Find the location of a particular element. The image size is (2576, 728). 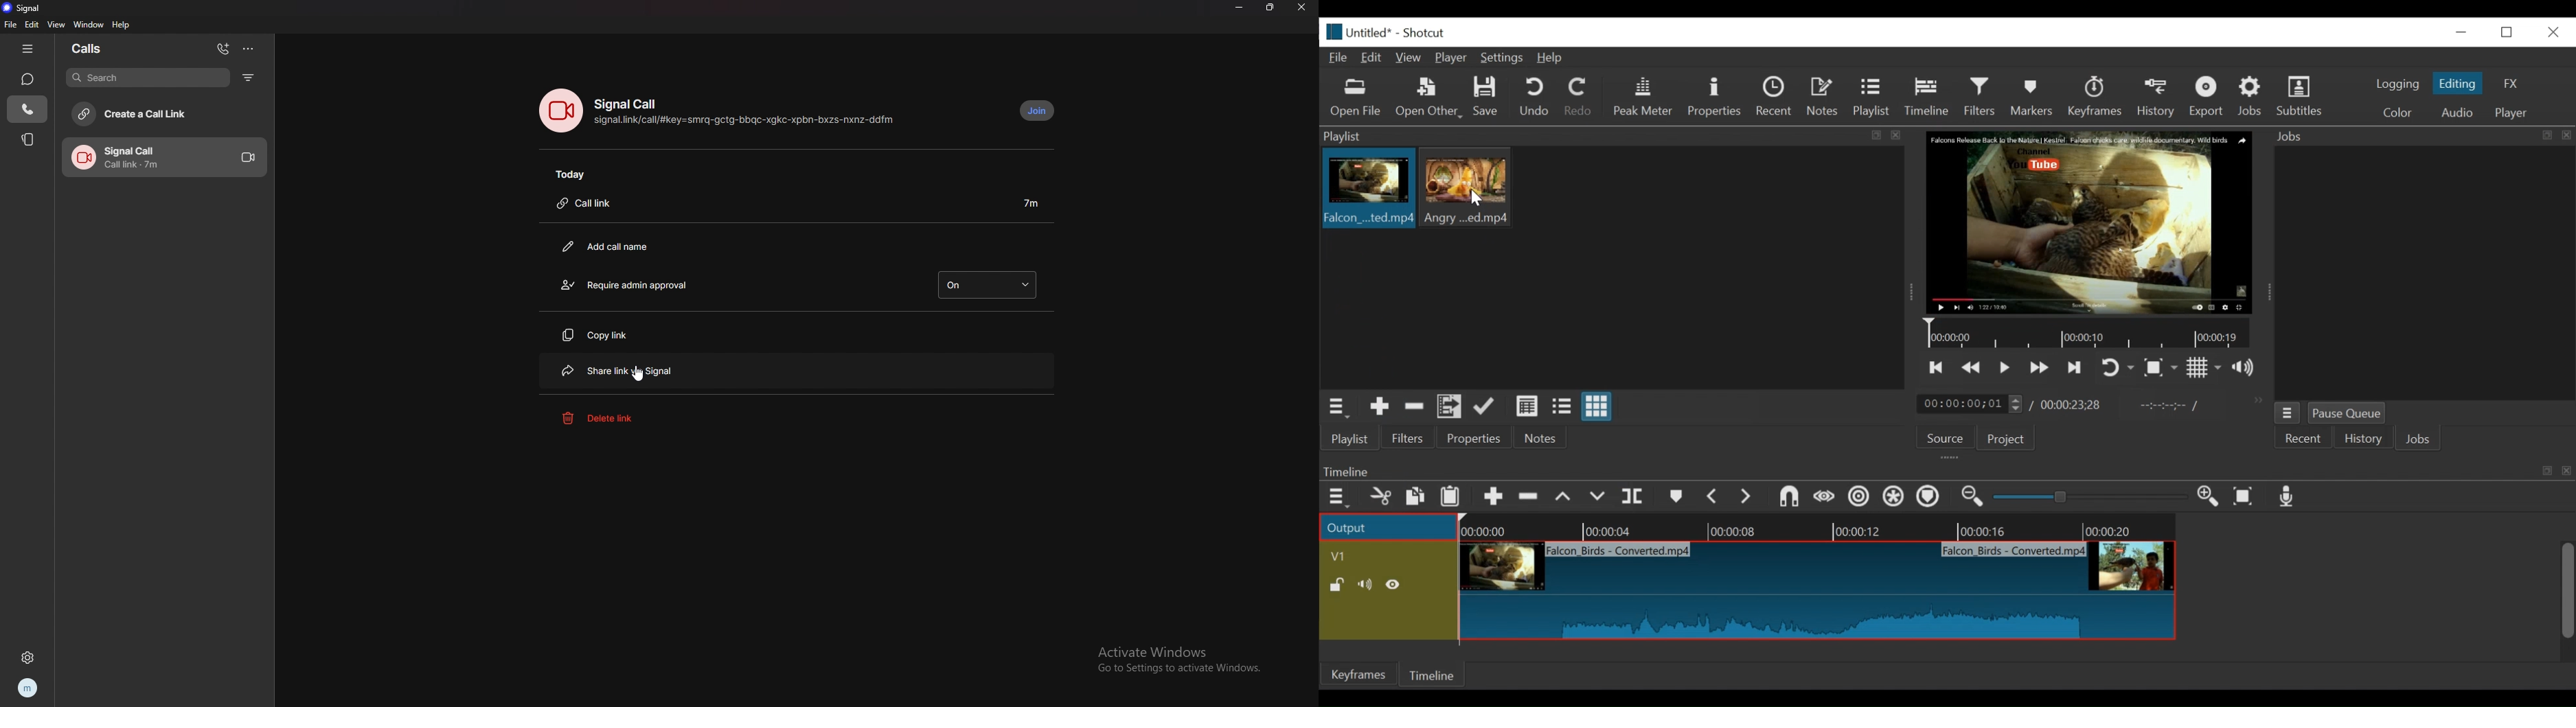

FX is located at coordinates (2511, 84).